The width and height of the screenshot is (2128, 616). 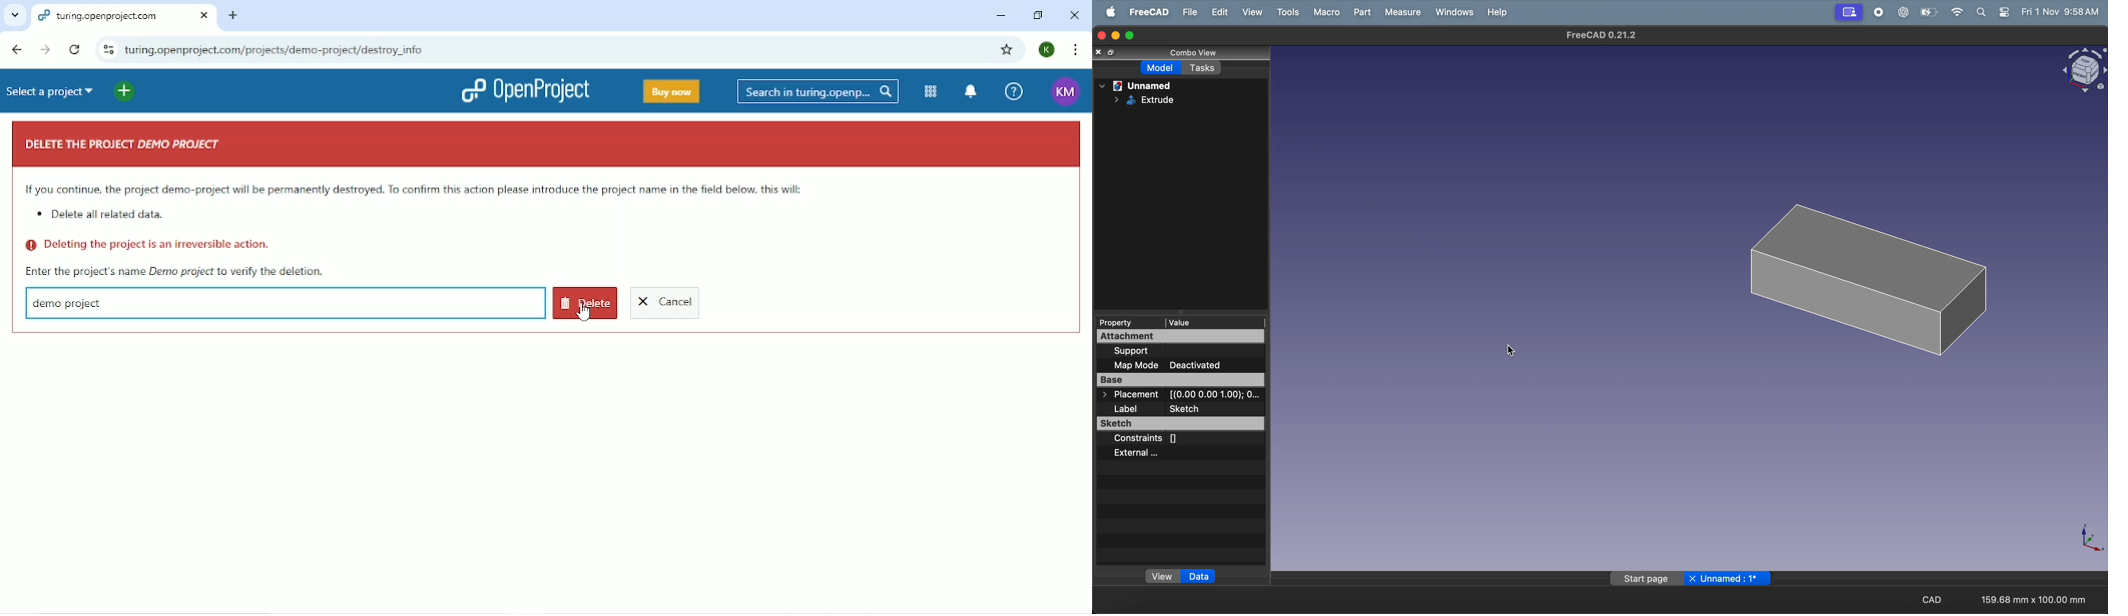 I want to click on close, so click(x=1104, y=53).